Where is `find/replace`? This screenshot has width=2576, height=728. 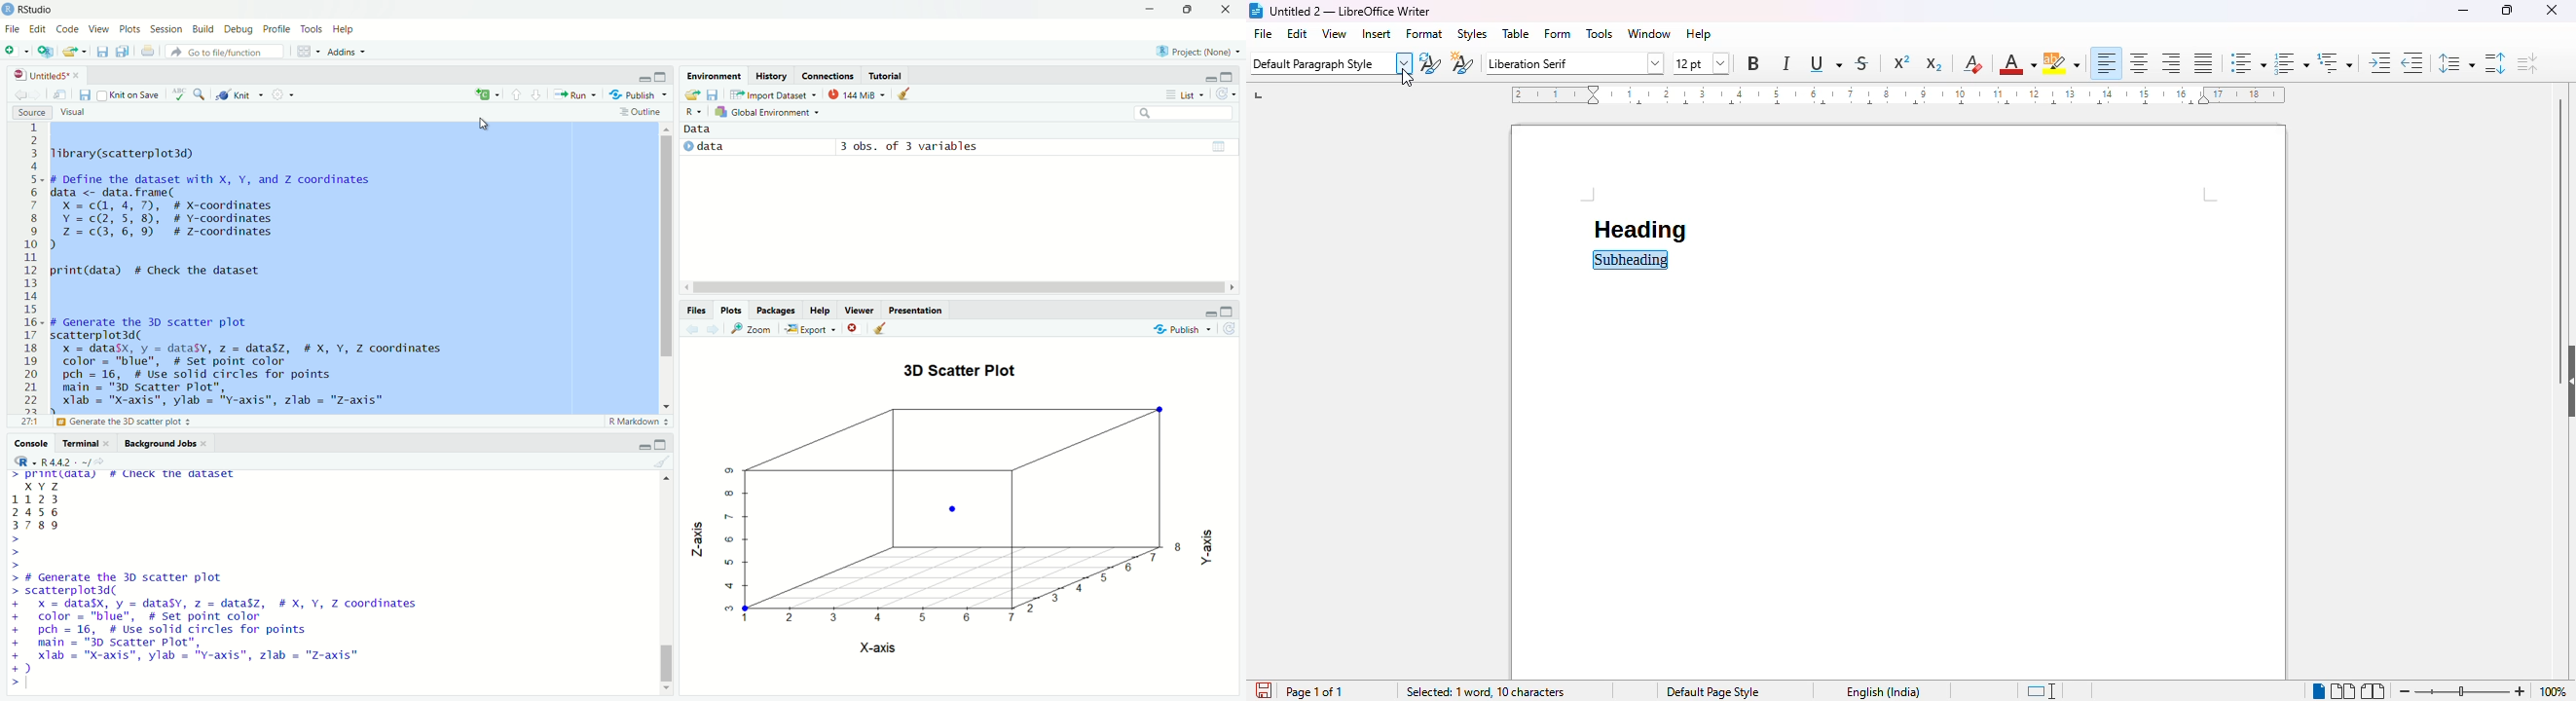
find/replace is located at coordinates (201, 95).